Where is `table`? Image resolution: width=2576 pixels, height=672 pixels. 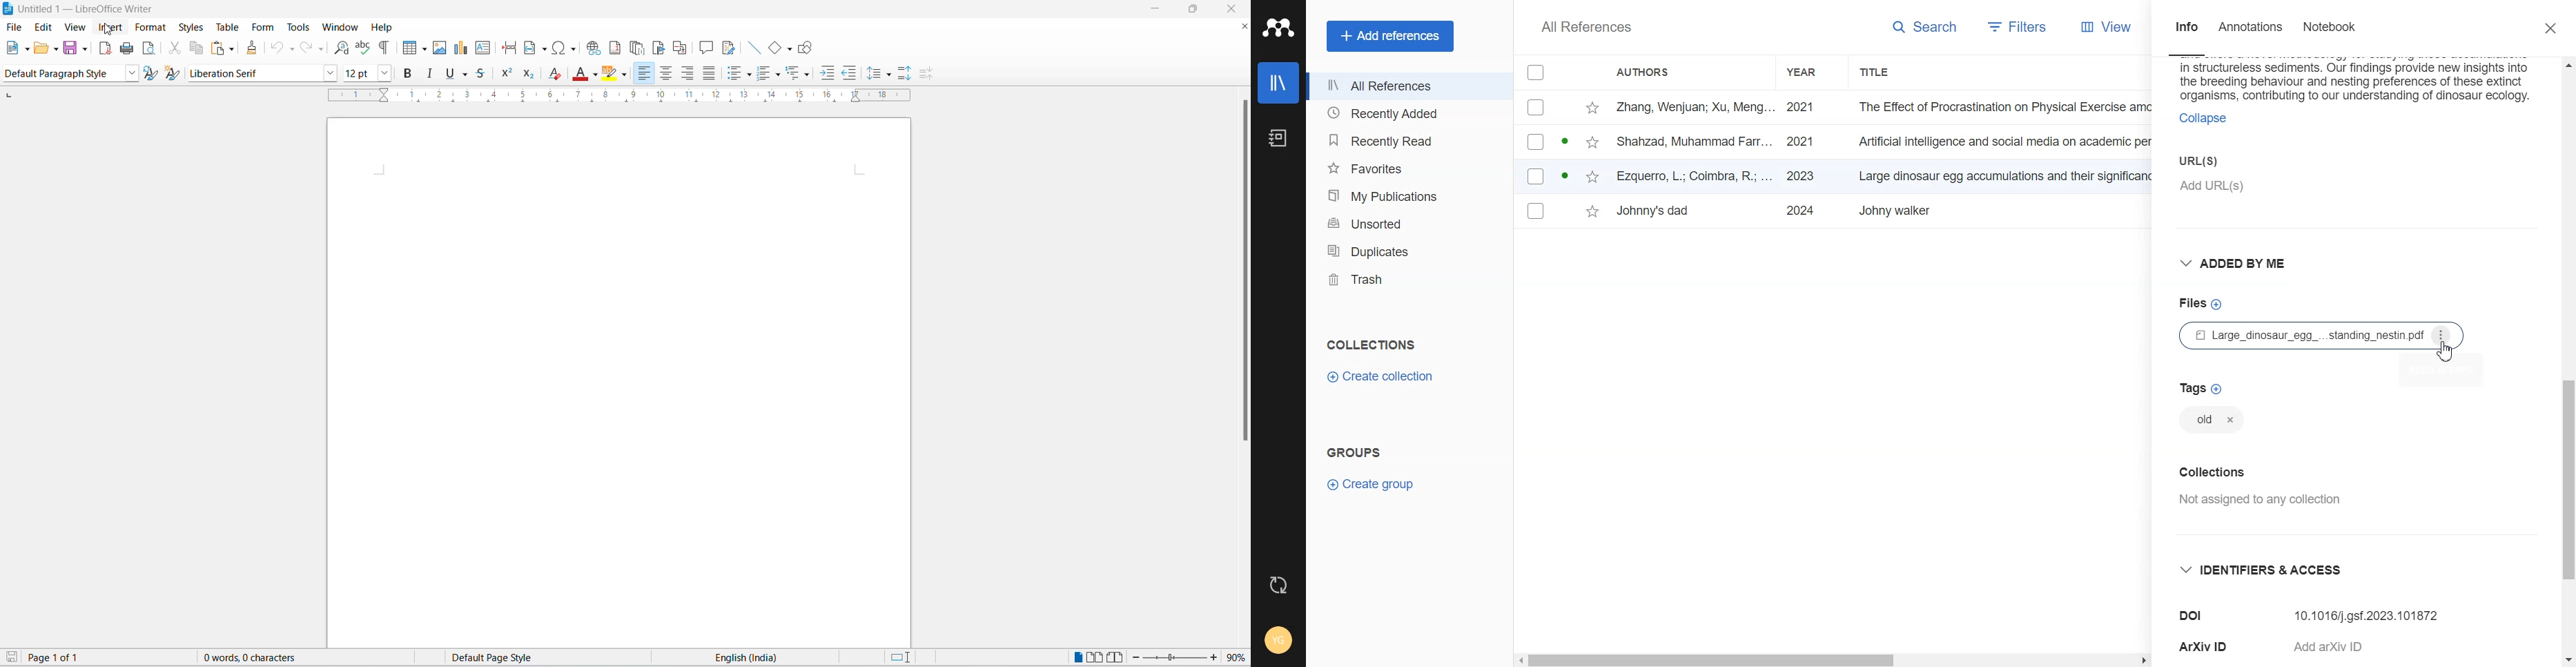
table is located at coordinates (226, 26).